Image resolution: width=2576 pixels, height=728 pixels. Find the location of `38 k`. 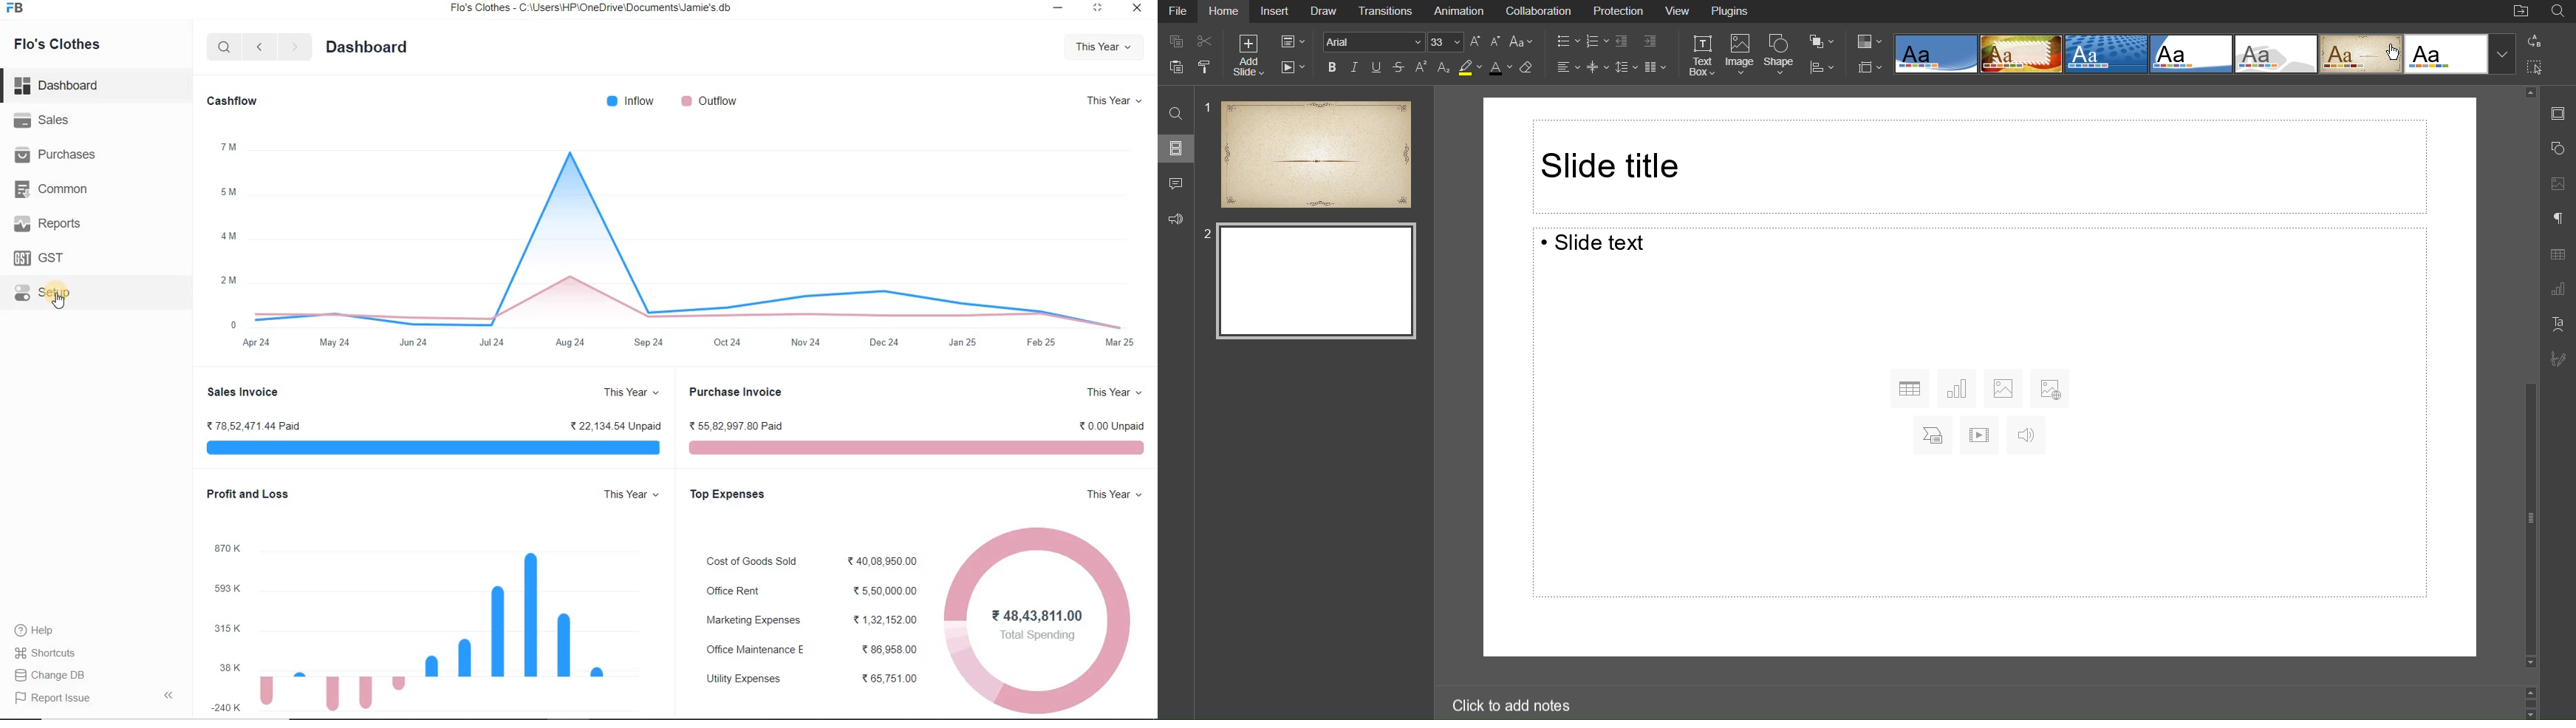

38 k is located at coordinates (231, 667).